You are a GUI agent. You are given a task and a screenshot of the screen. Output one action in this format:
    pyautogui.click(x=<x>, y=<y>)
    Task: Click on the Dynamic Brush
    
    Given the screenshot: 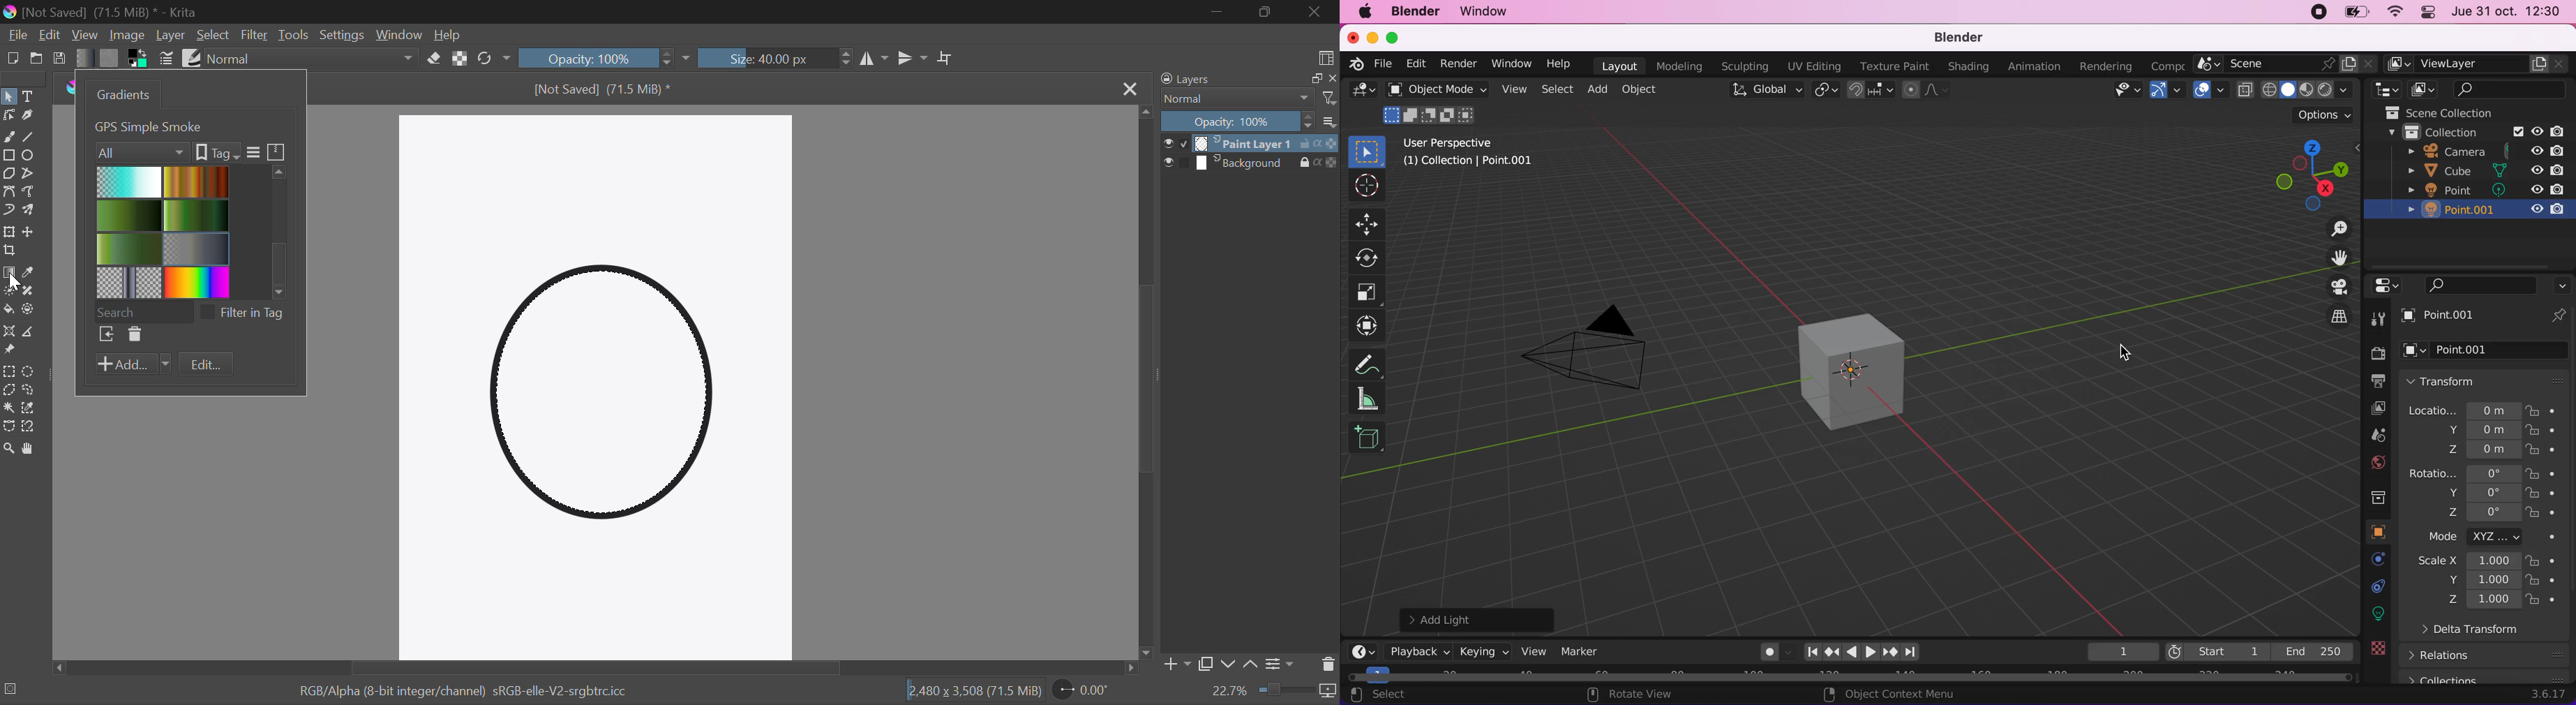 What is the action you would take?
    pyautogui.click(x=9, y=212)
    